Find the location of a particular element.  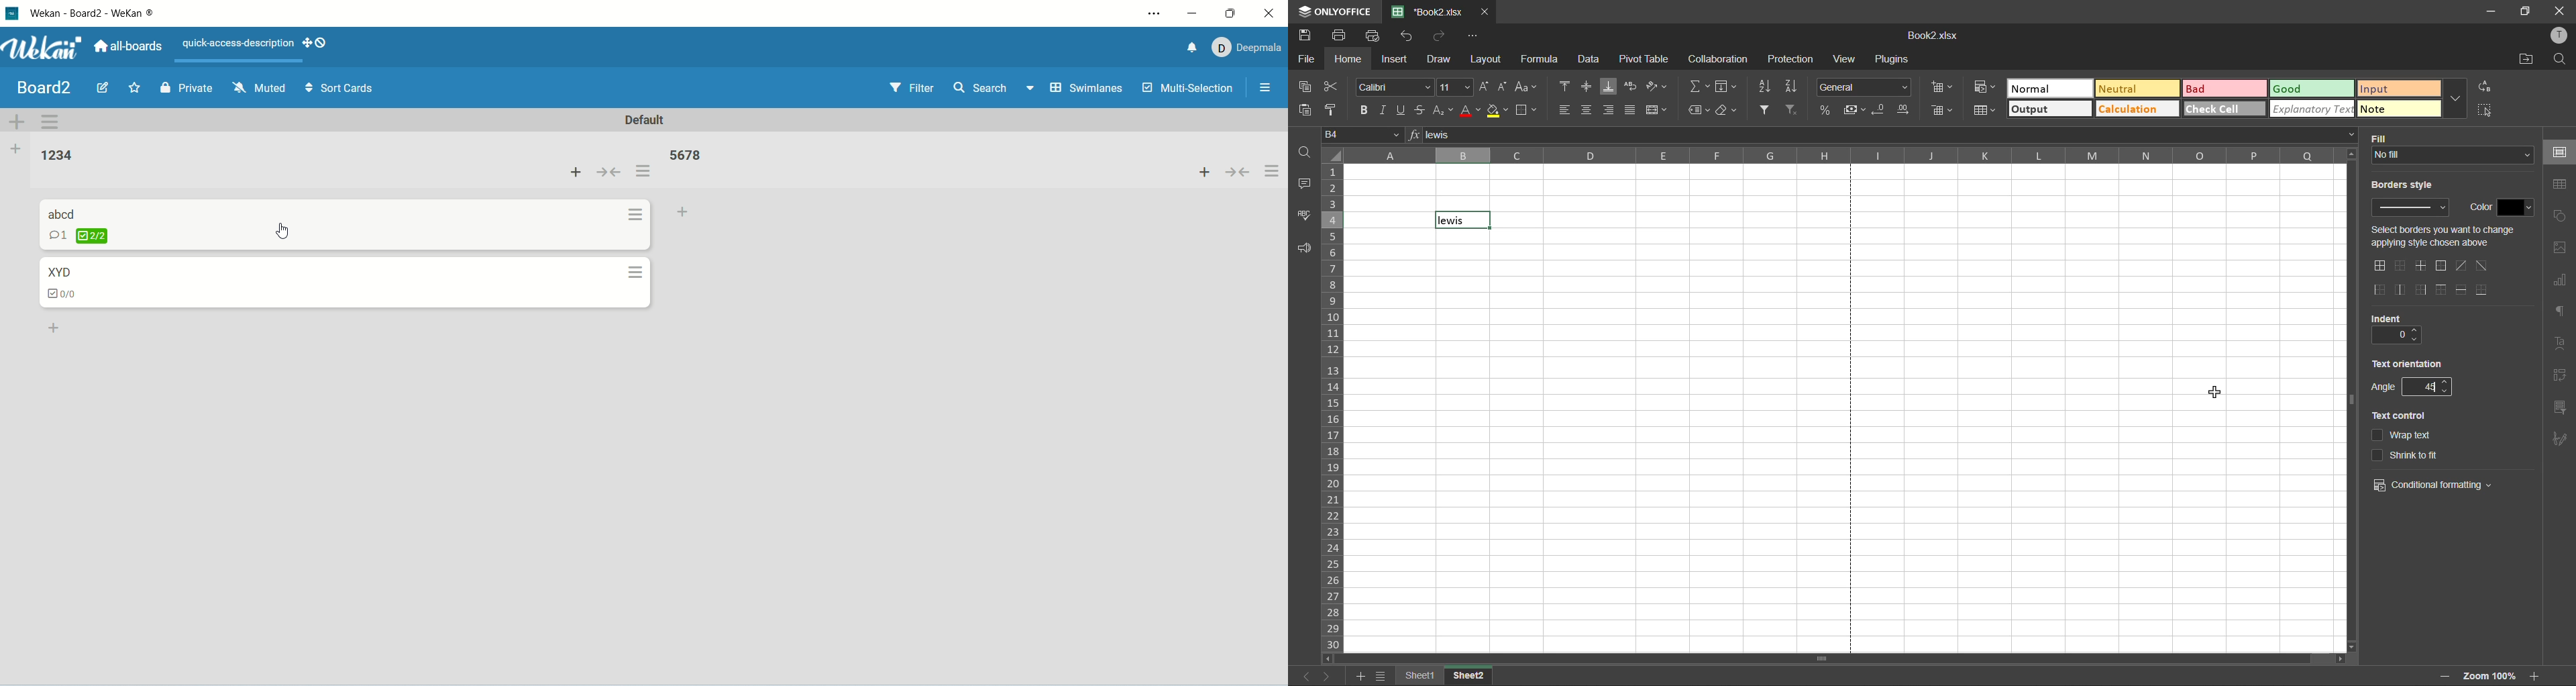

color is located at coordinates (2478, 207).